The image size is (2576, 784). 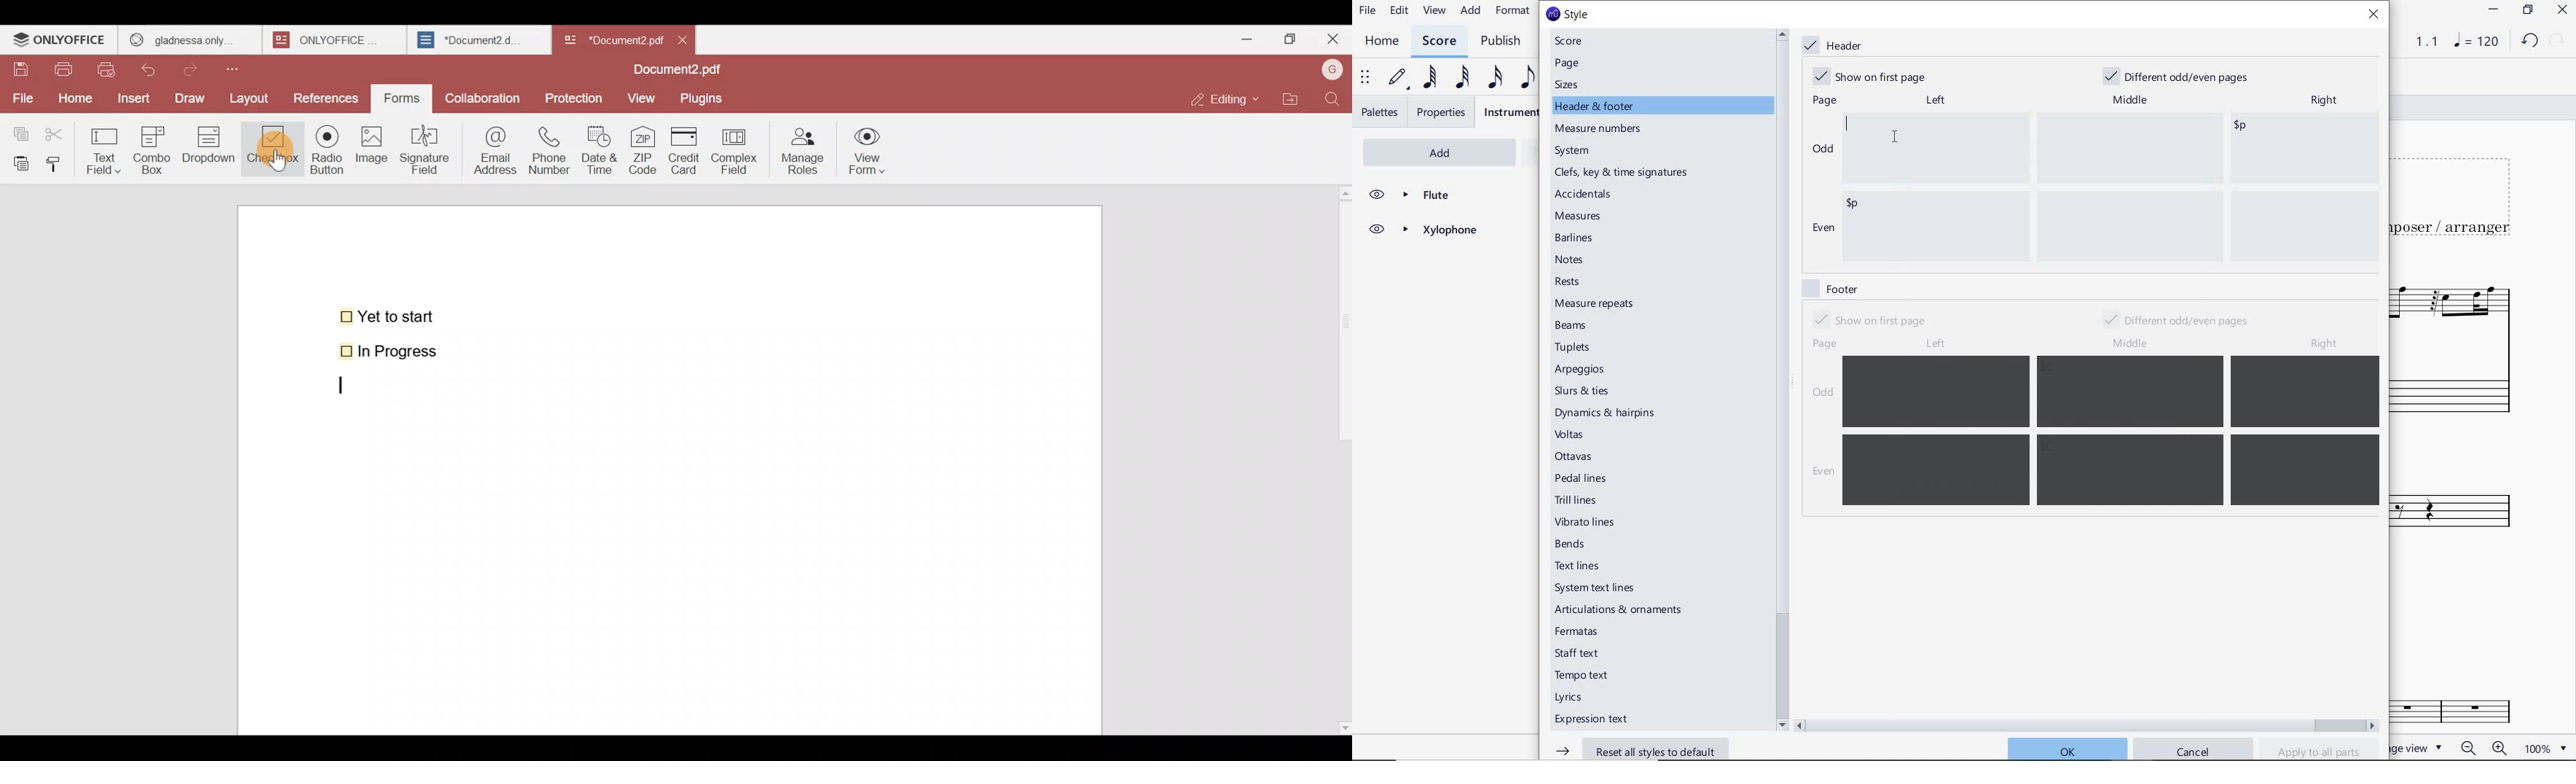 What do you see at coordinates (2482, 747) in the screenshot?
I see `zoom in or zoom out` at bounding box center [2482, 747].